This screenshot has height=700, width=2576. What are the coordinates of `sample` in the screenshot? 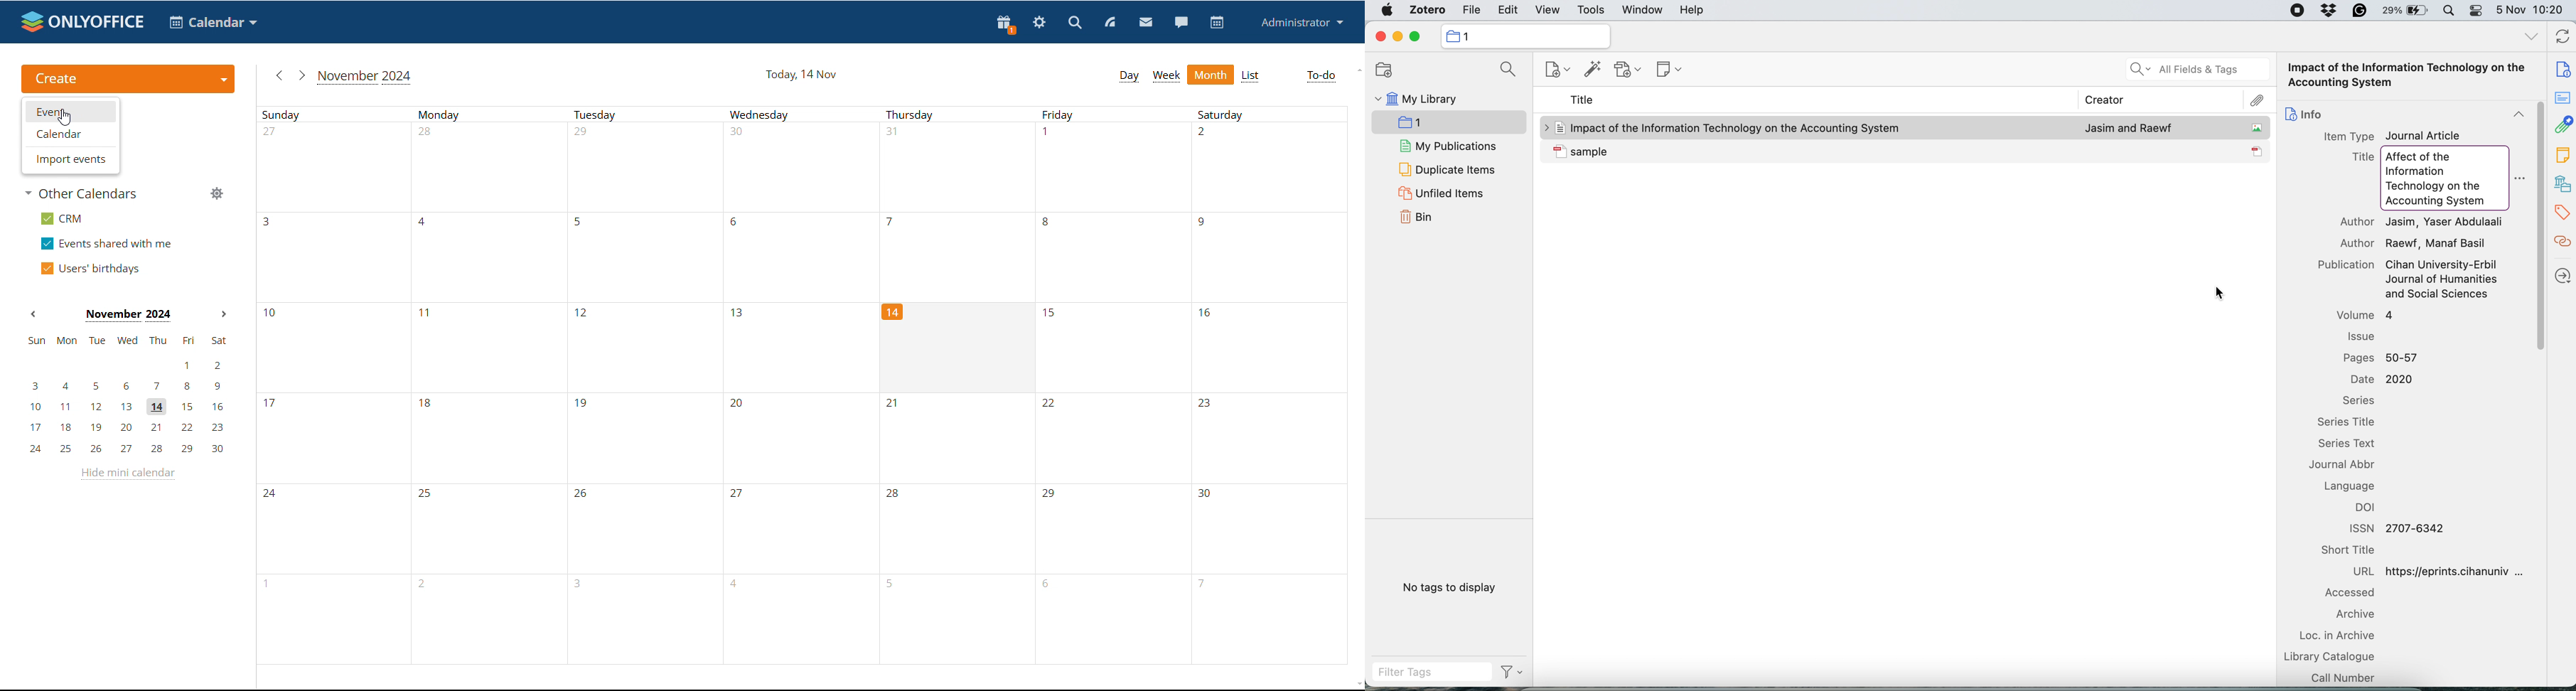 It's located at (1738, 150).